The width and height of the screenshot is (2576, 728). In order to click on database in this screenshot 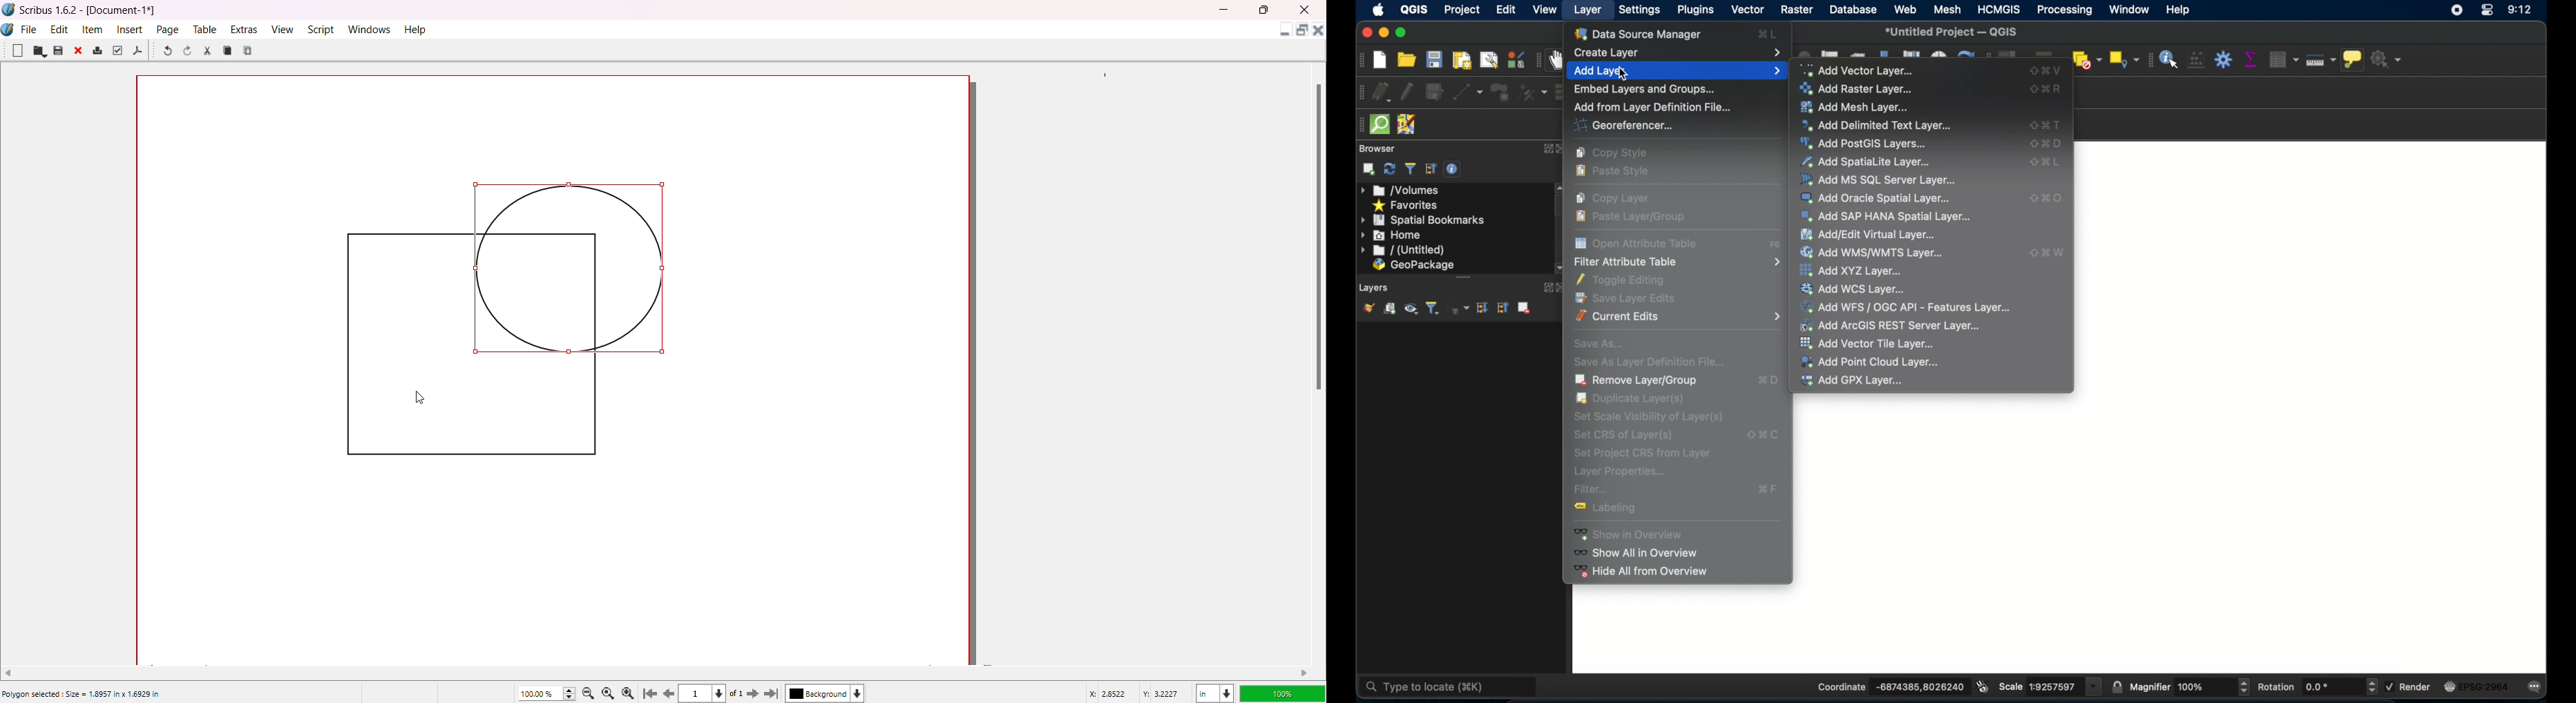, I will do `click(1852, 9)`.